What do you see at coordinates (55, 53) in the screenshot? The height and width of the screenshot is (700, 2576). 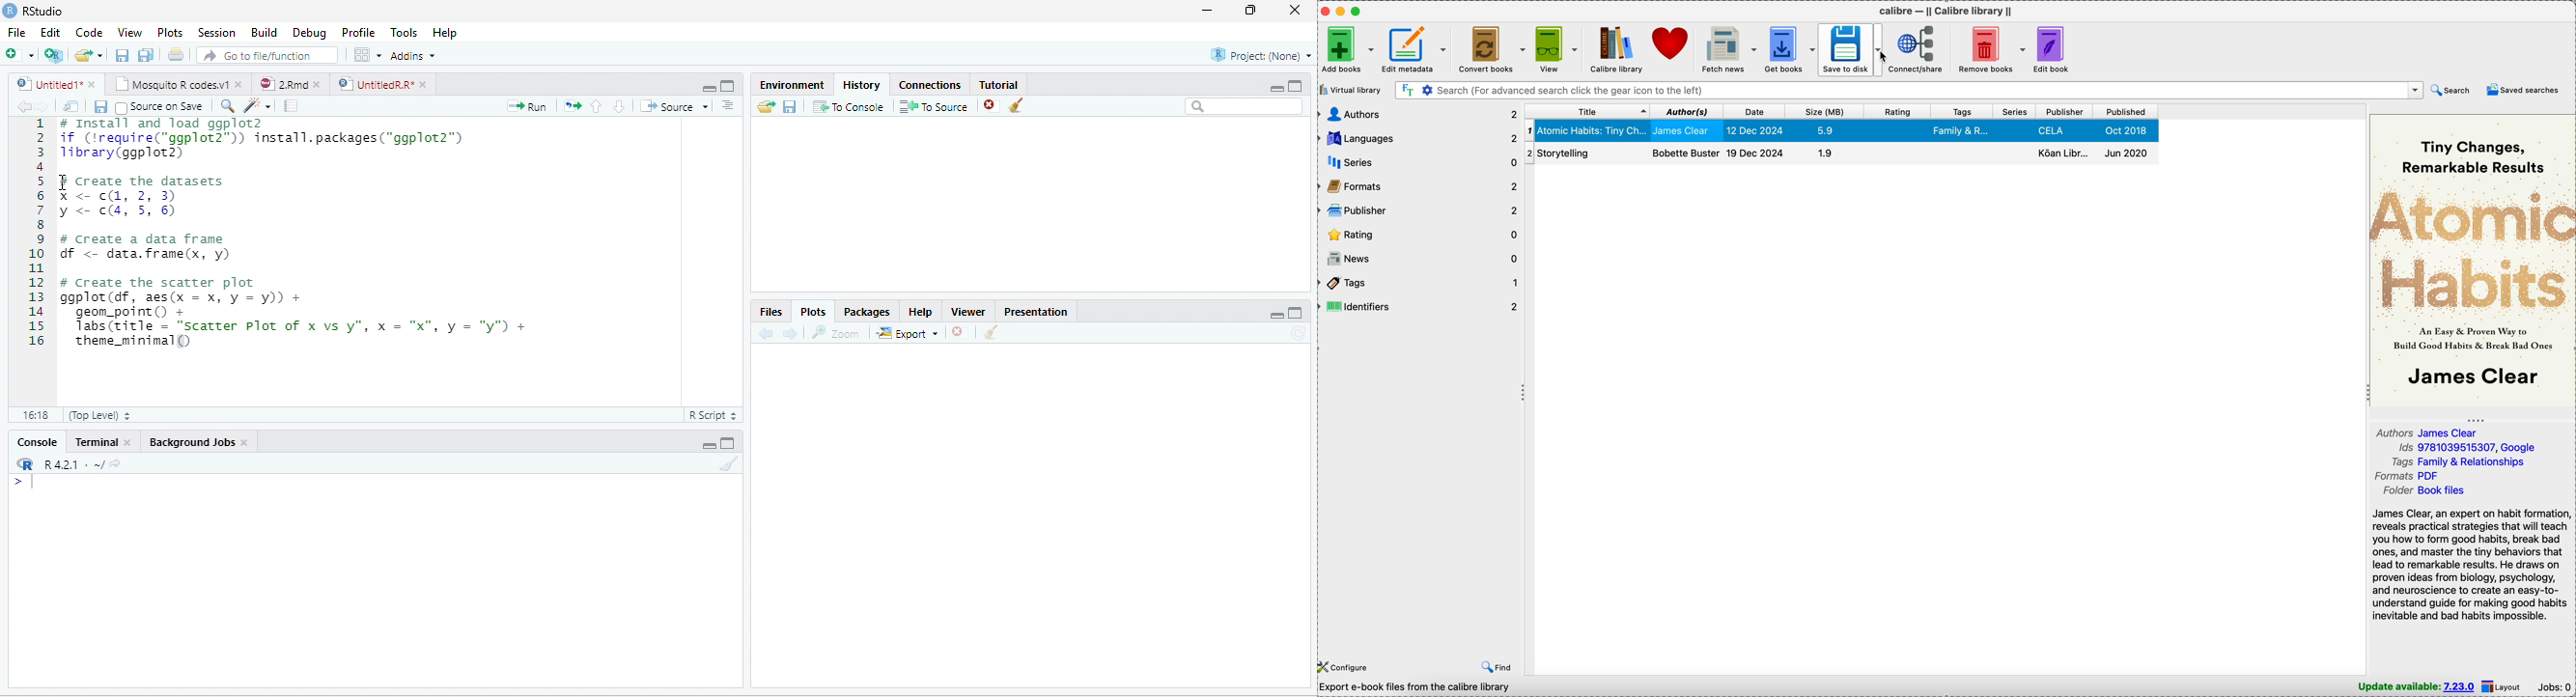 I see `Create a project` at bounding box center [55, 53].